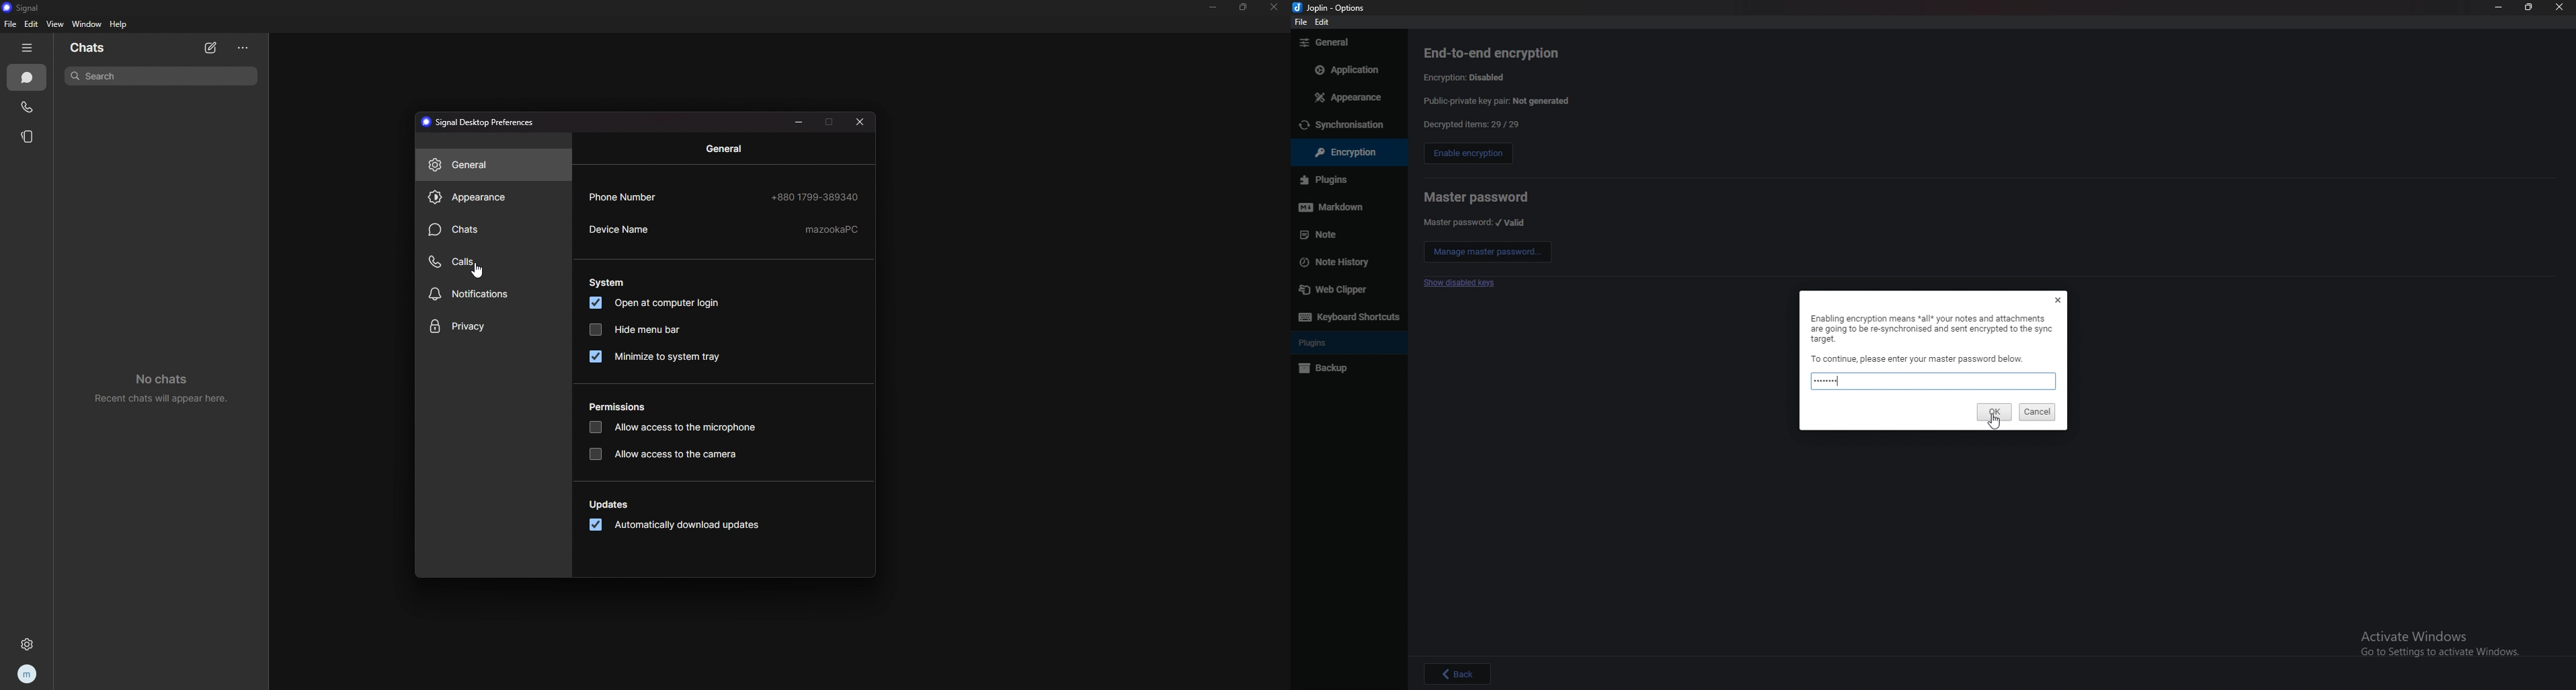  What do you see at coordinates (28, 673) in the screenshot?
I see `profile` at bounding box center [28, 673].